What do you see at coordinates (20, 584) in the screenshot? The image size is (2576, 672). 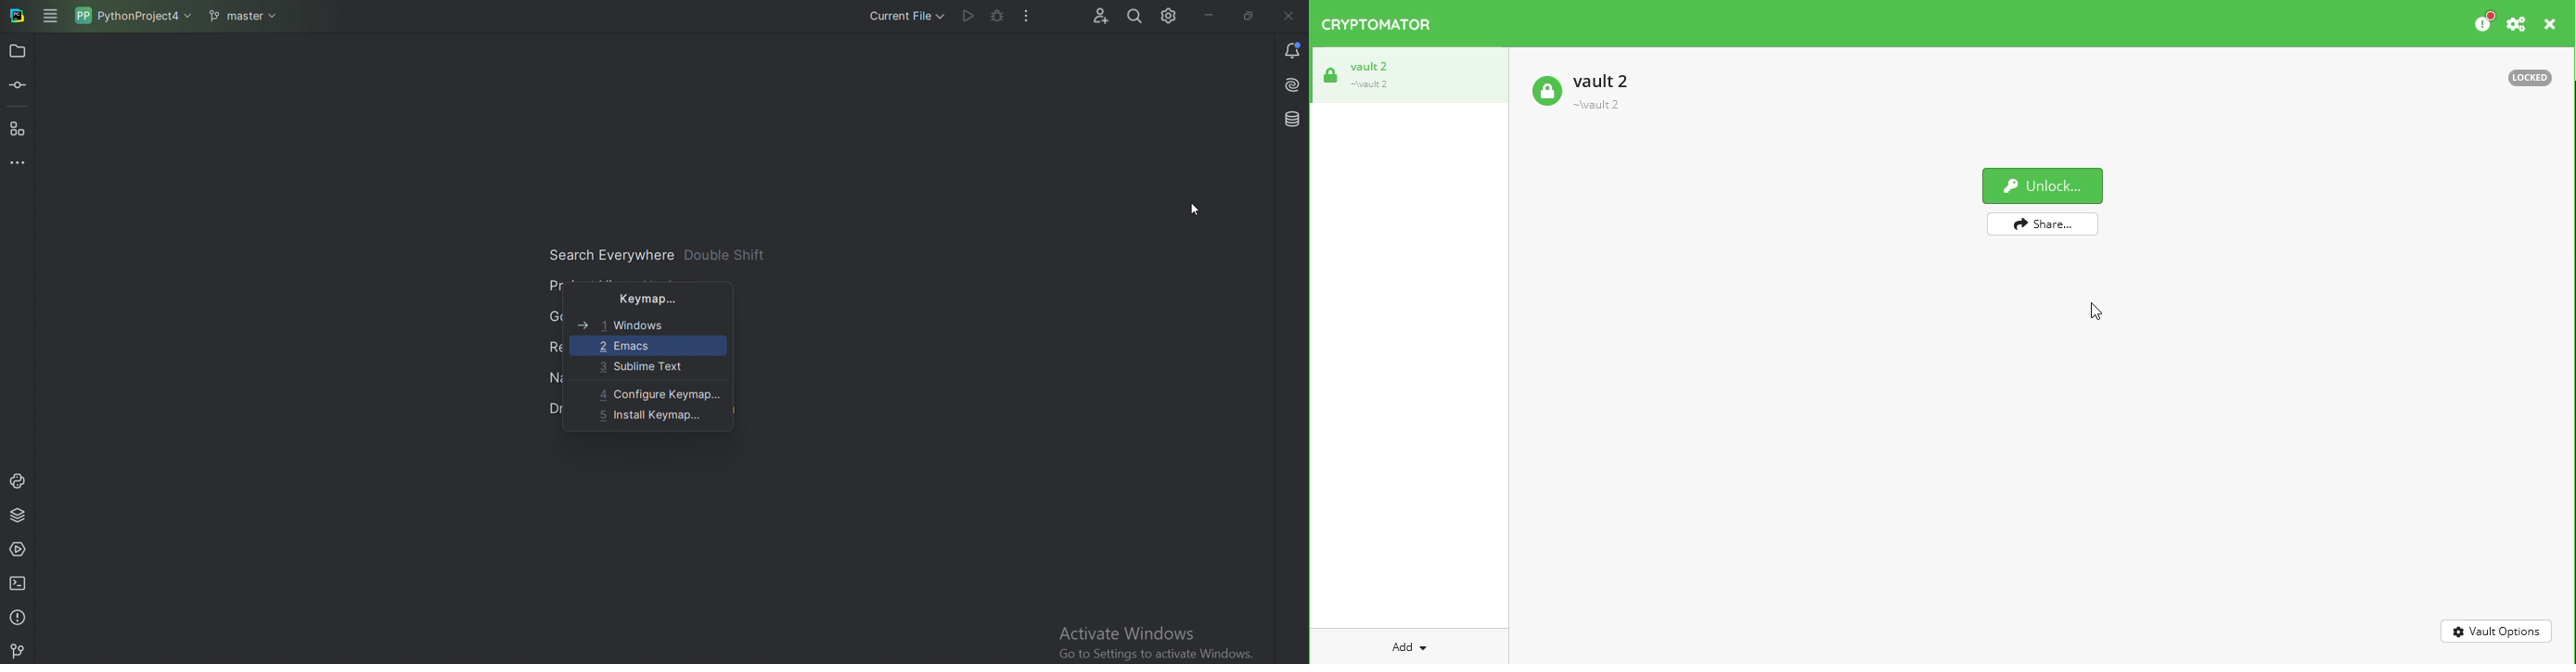 I see `Terminal` at bounding box center [20, 584].